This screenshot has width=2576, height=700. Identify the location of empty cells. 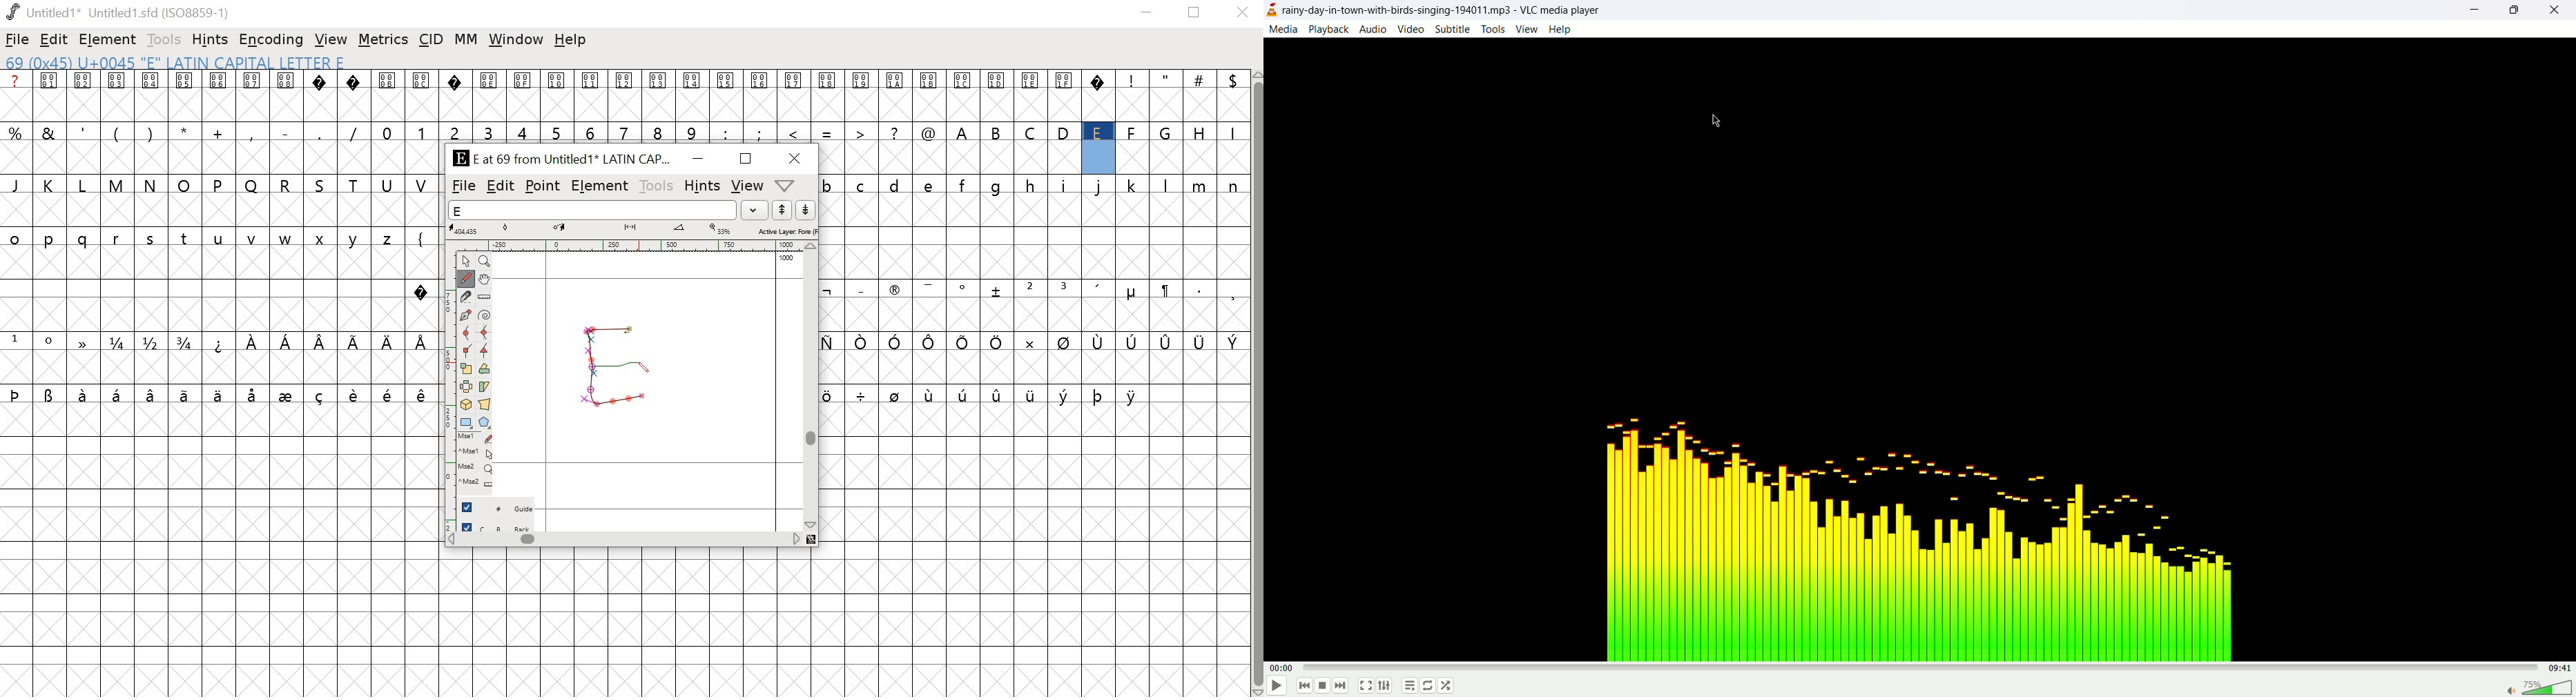
(1036, 315).